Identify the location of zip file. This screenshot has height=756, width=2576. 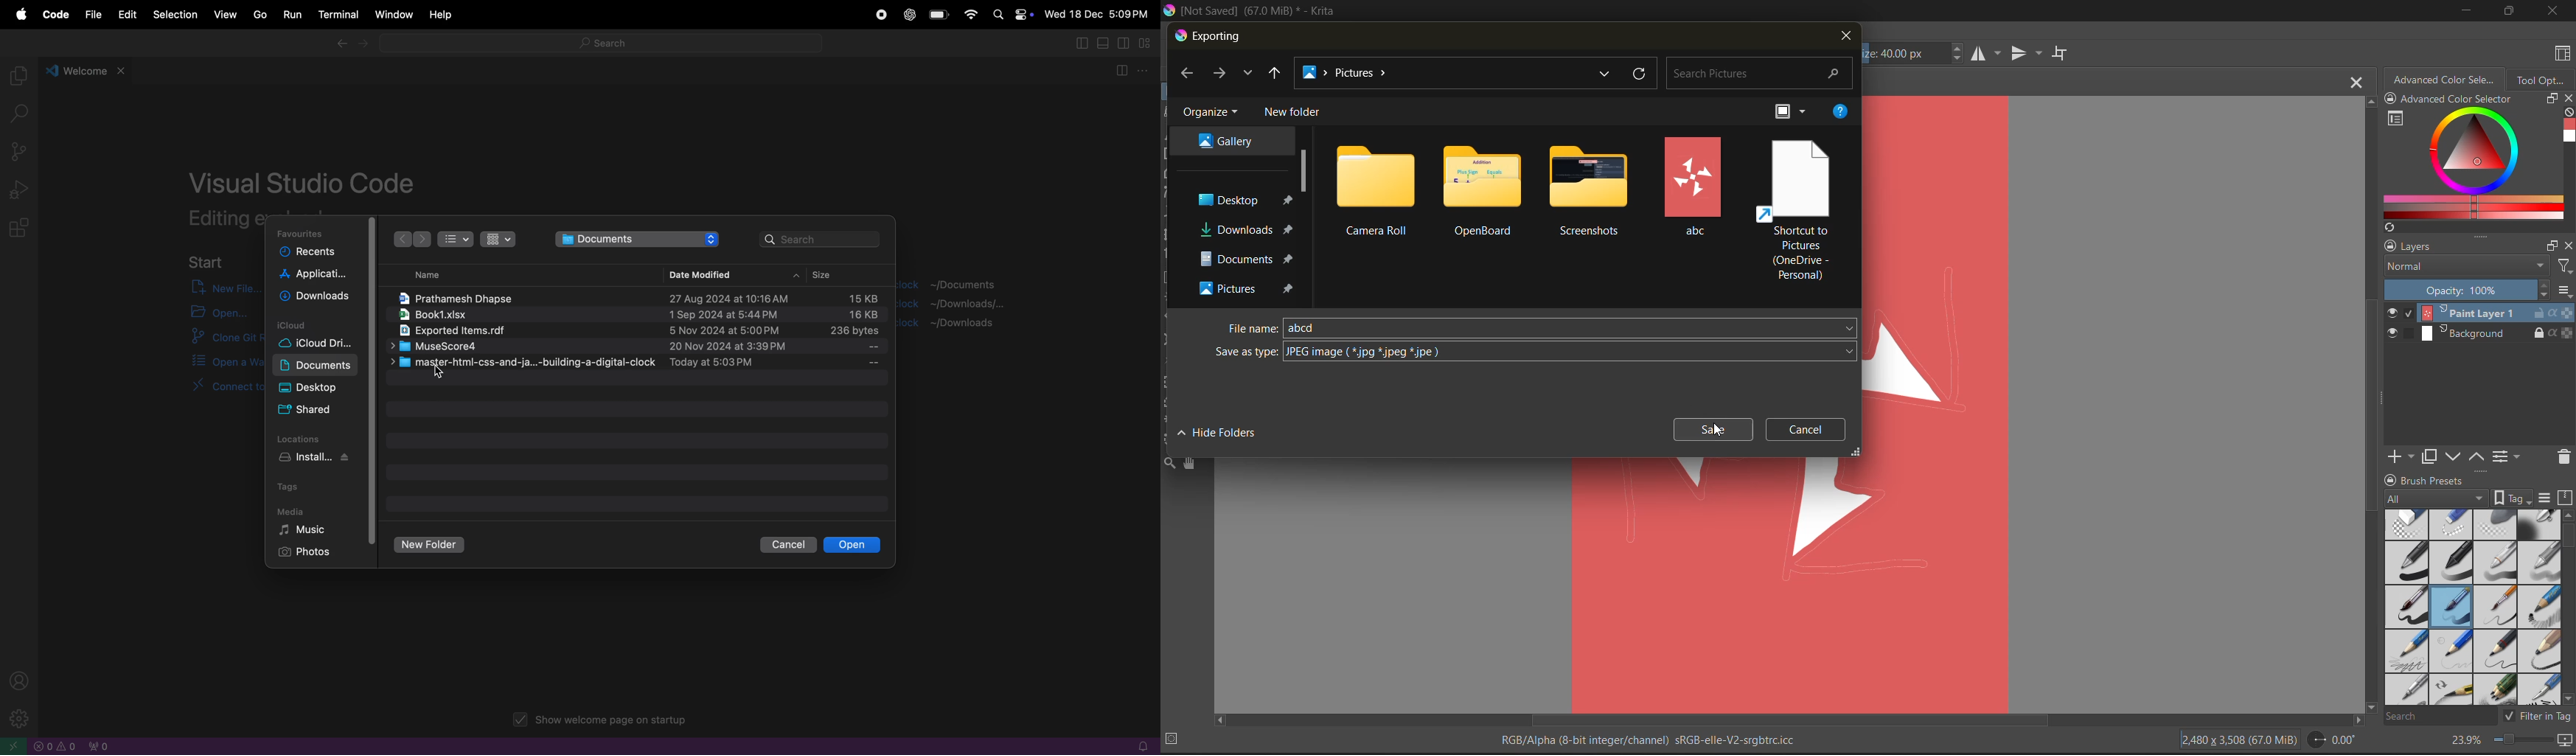
(635, 332).